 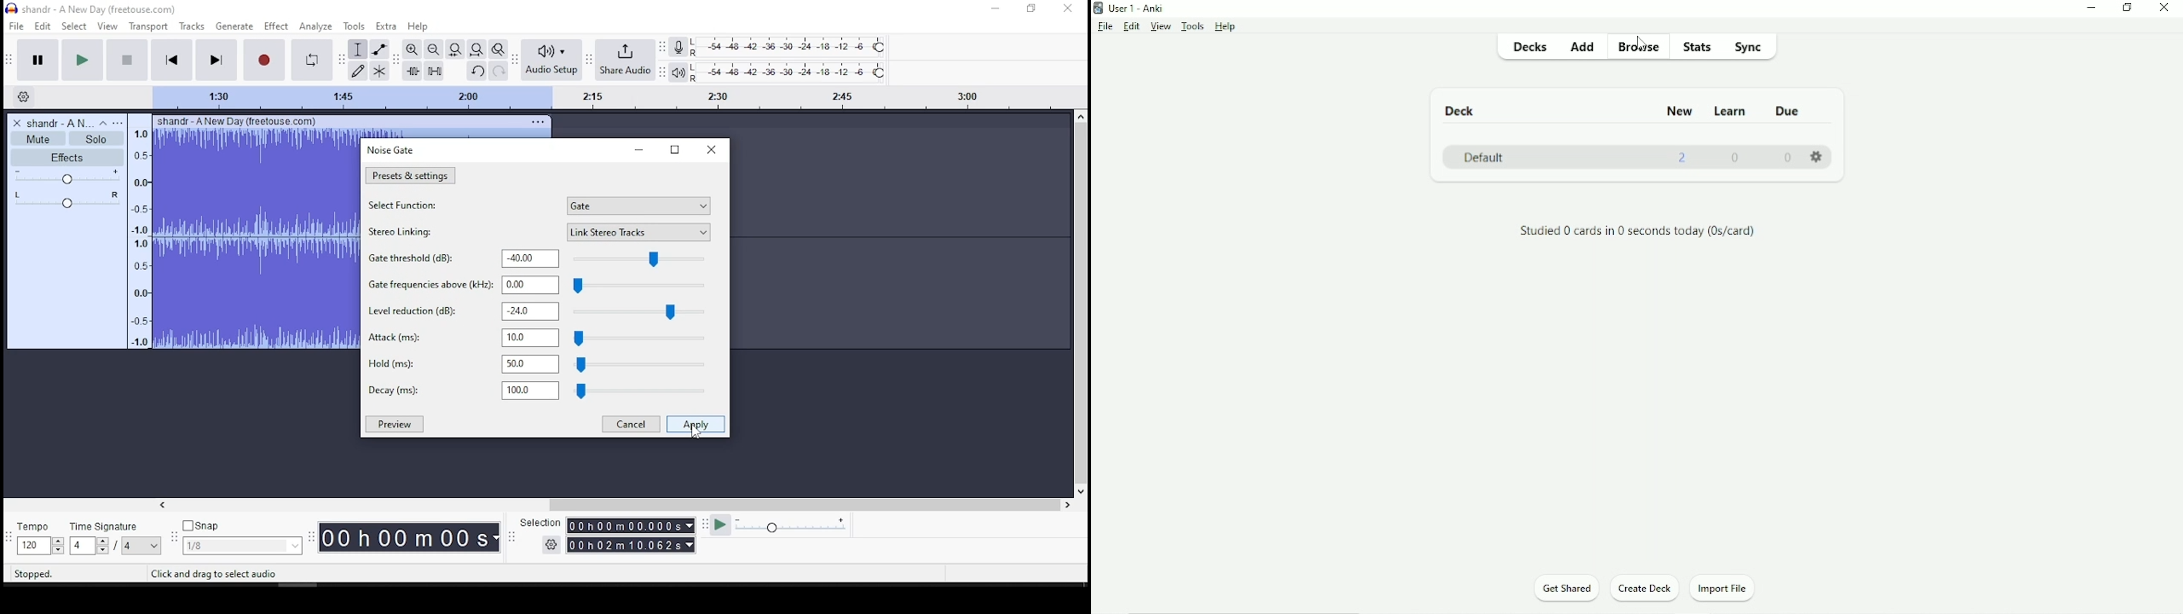 What do you see at coordinates (433, 49) in the screenshot?
I see `zoom in` at bounding box center [433, 49].